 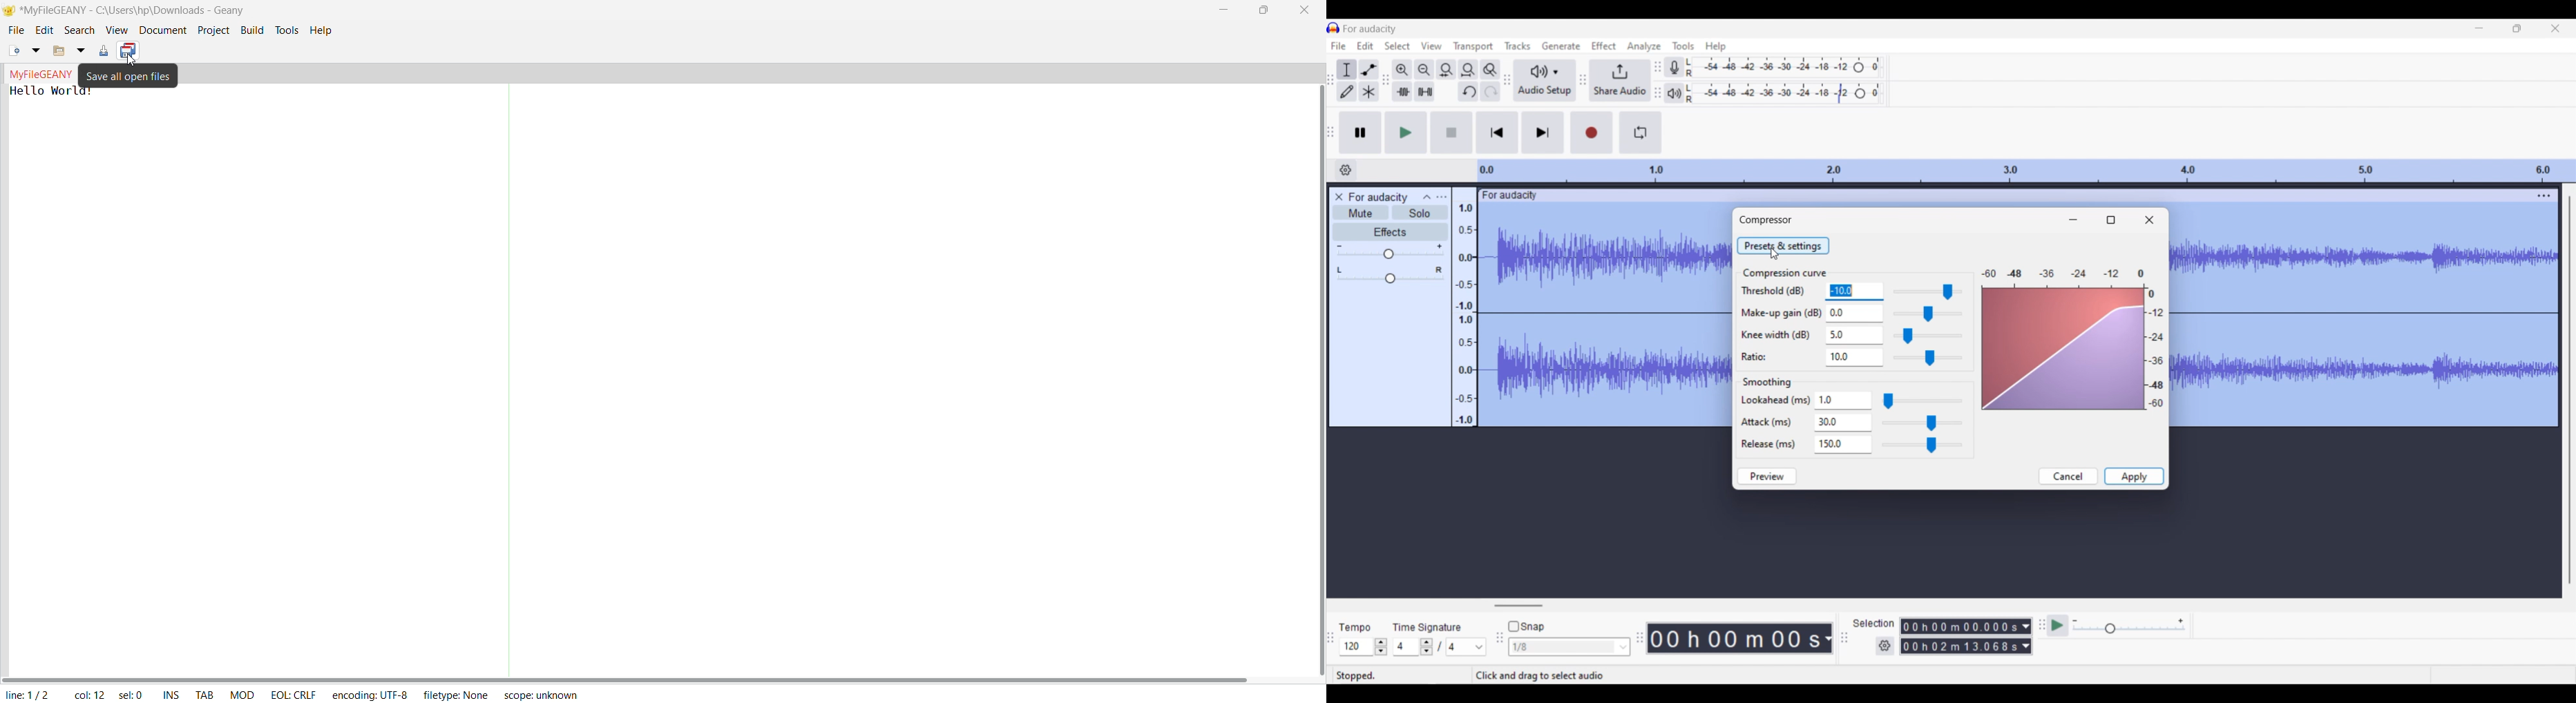 What do you see at coordinates (2058, 626) in the screenshot?
I see `Play at speed/Play at speed once` at bounding box center [2058, 626].